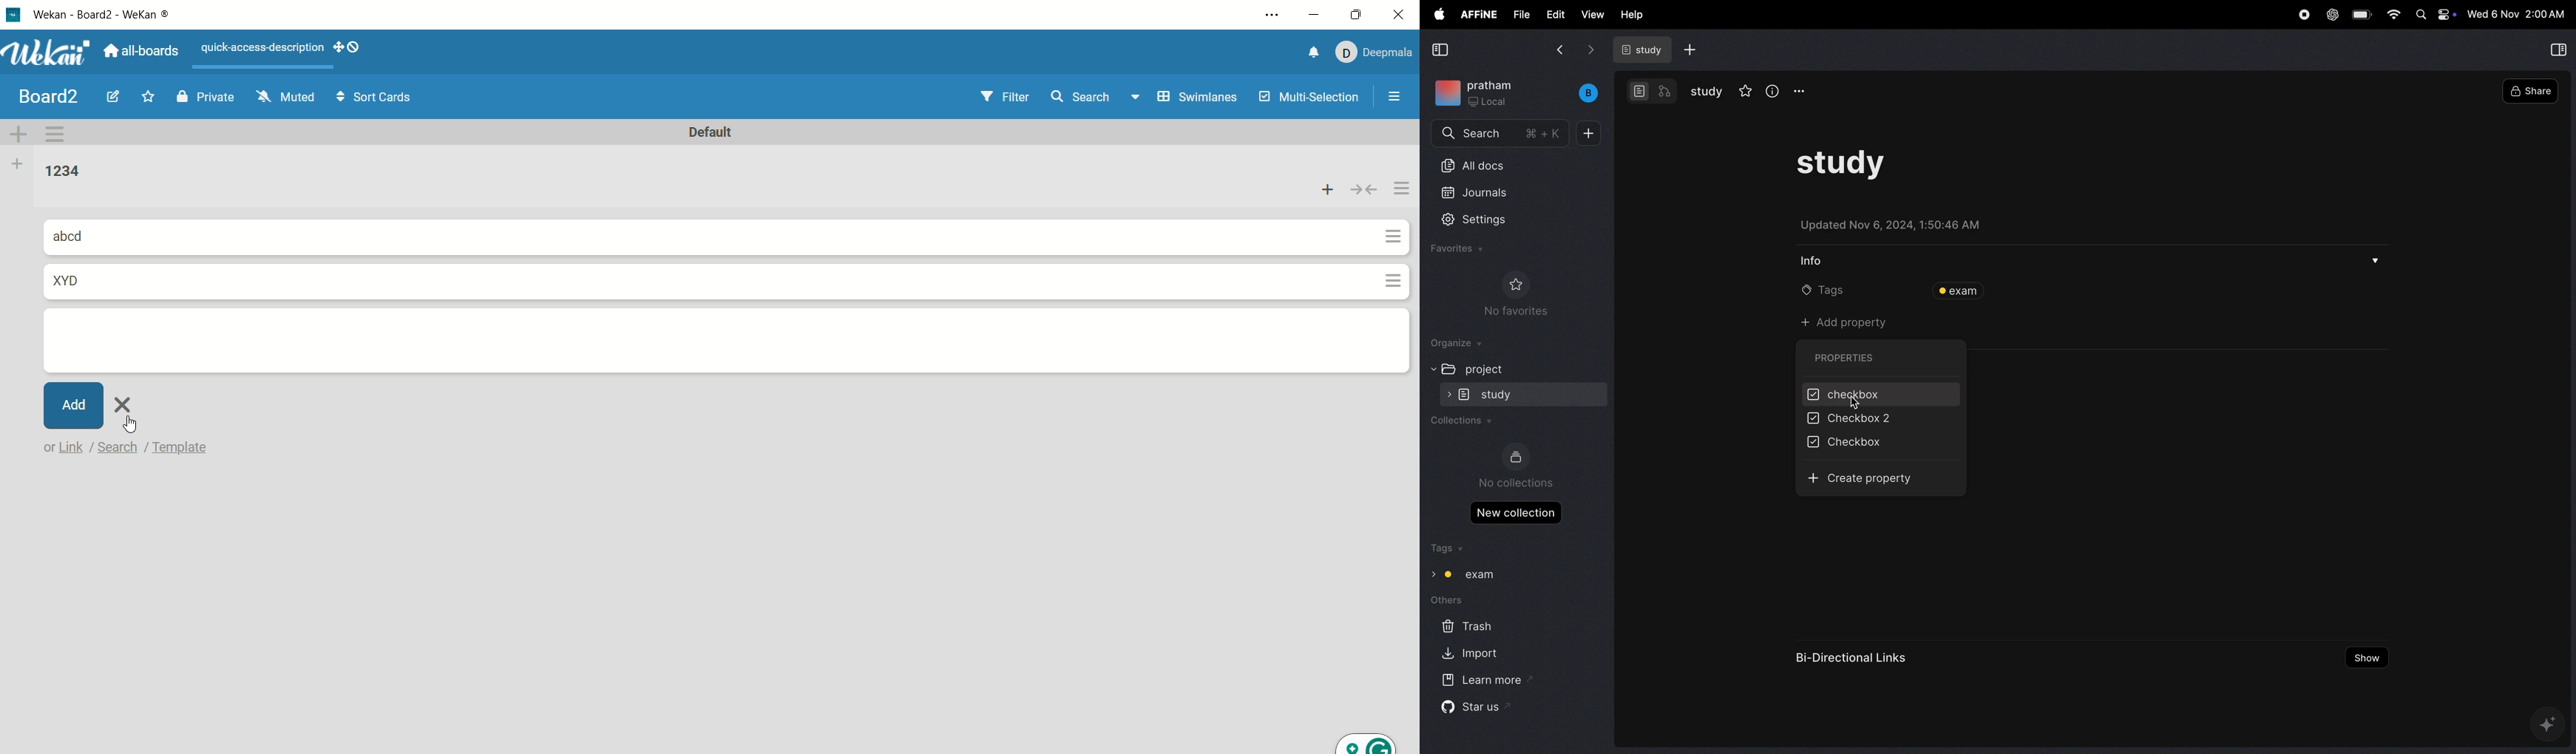 This screenshot has width=2576, height=756. I want to click on sort cards, so click(383, 98).